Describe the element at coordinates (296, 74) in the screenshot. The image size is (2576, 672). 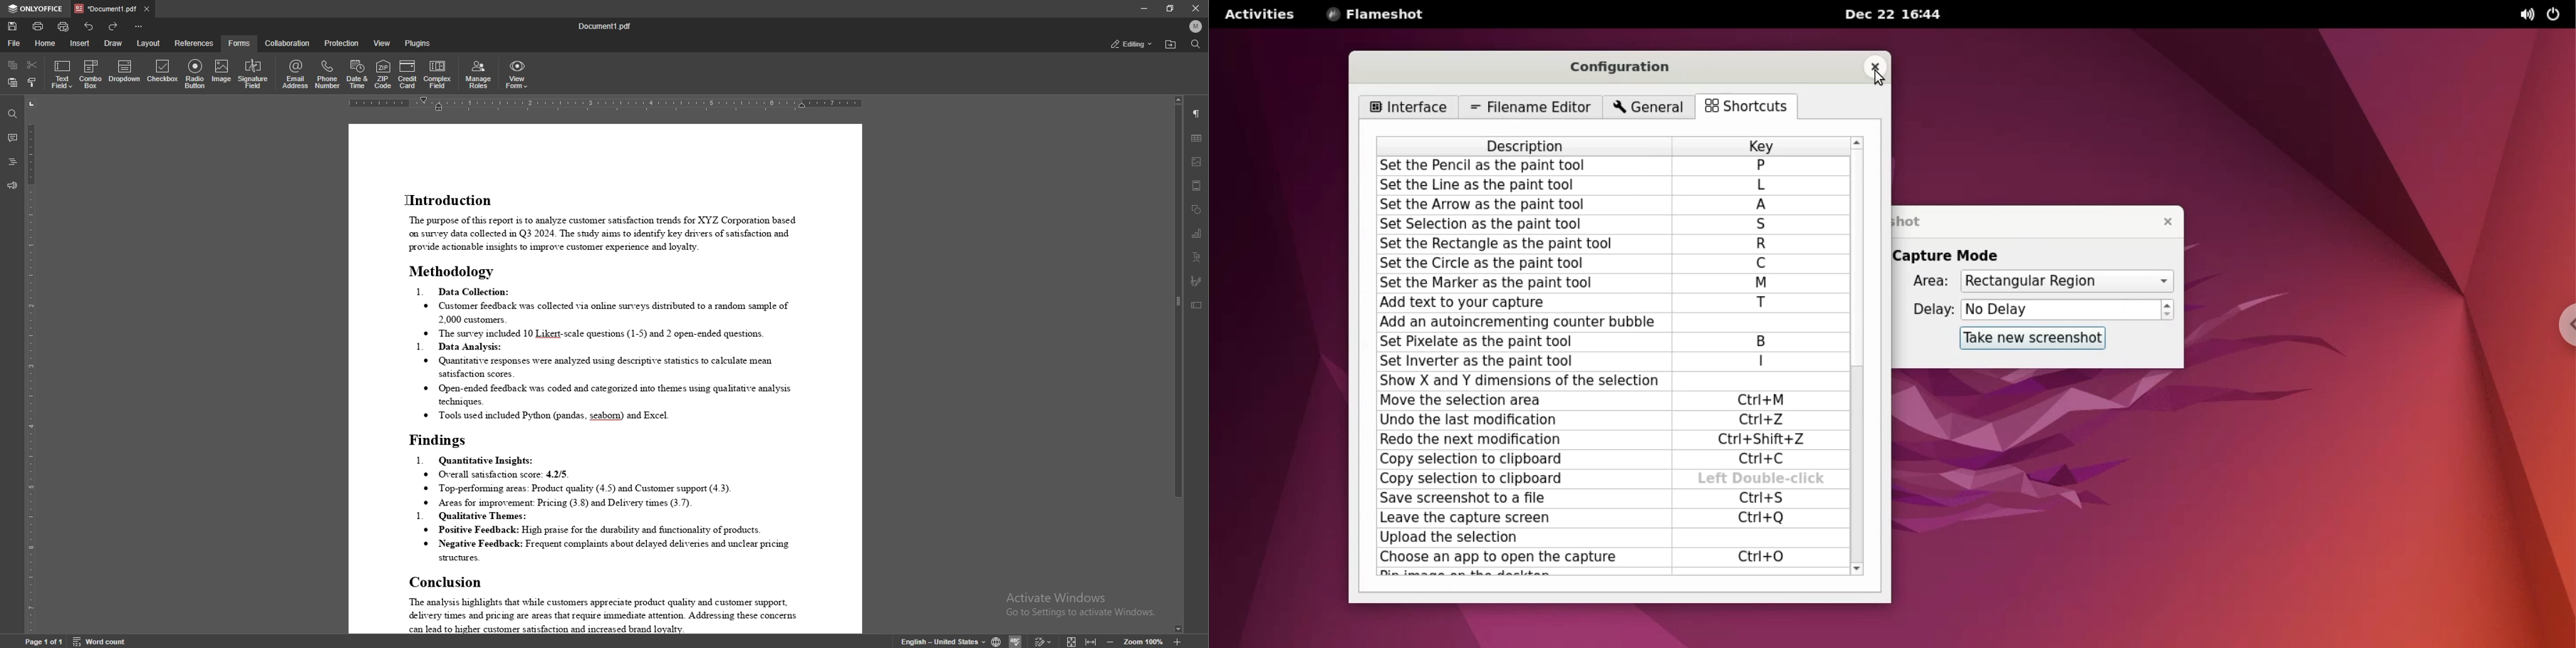
I see `email address` at that location.